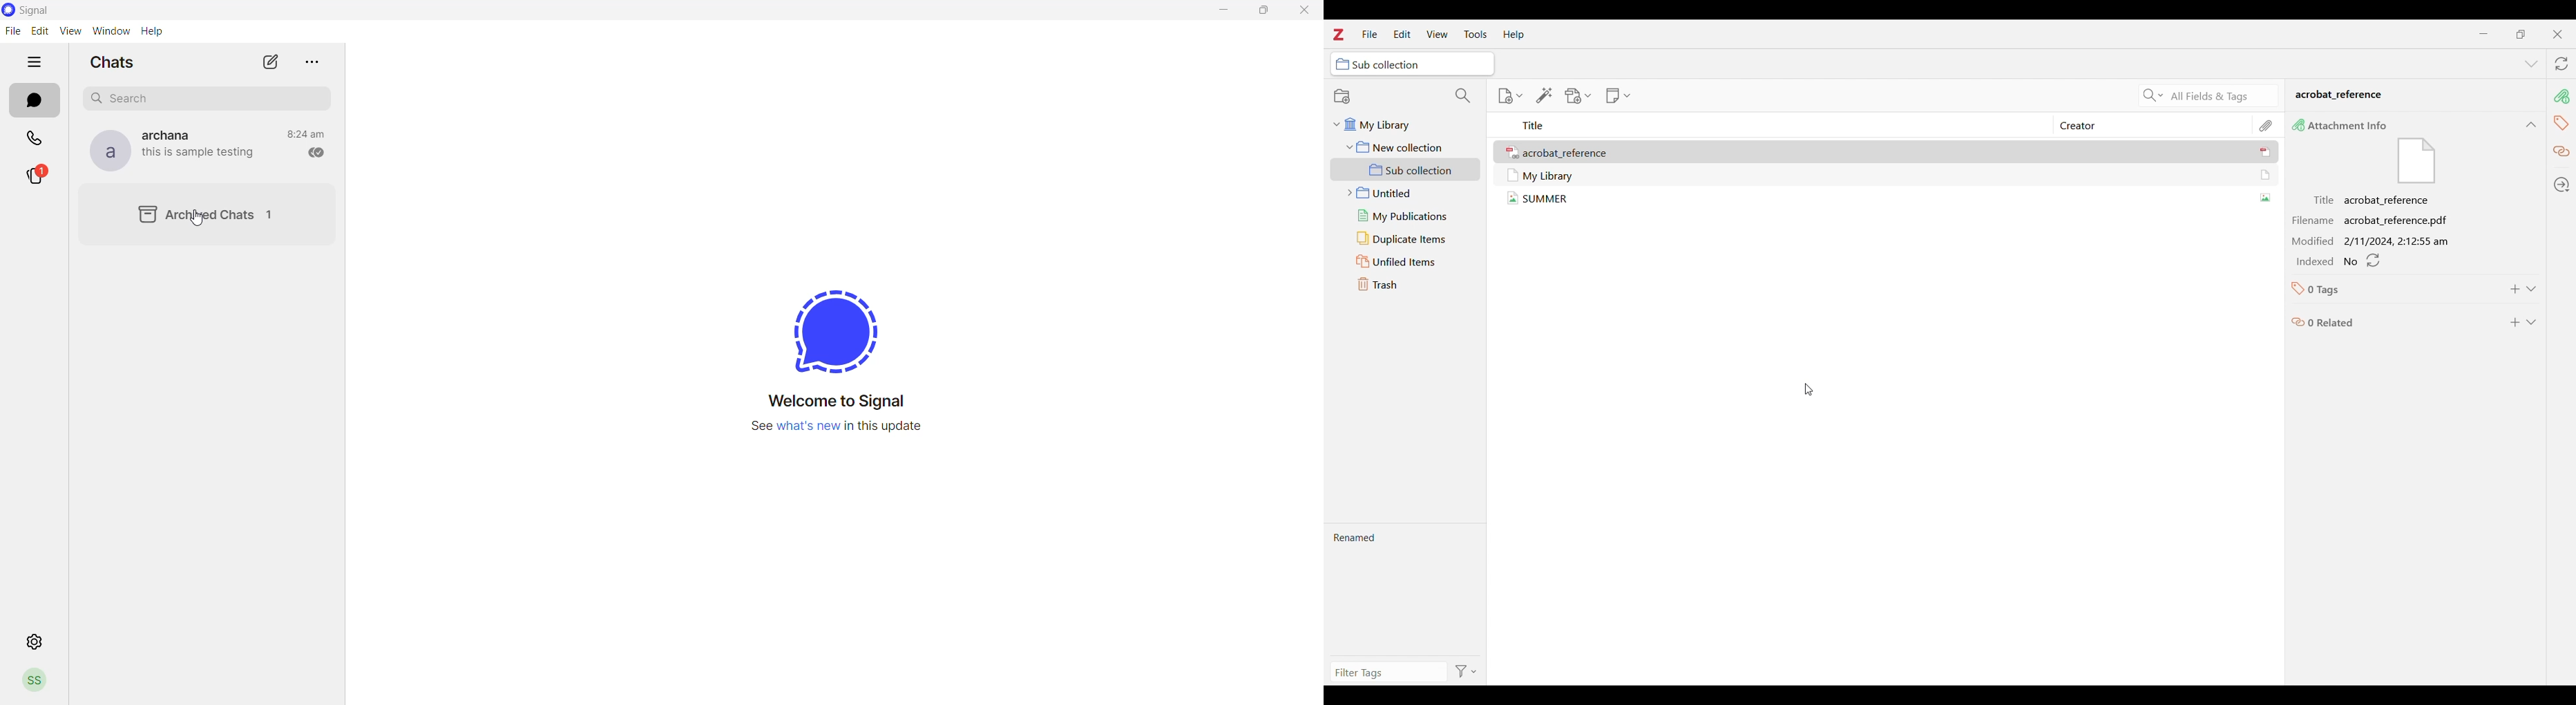 The image size is (2576, 728). What do you see at coordinates (1388, 672) in the screenshot?
I see `Type in filter tags` at bounding box center [1388, 672].